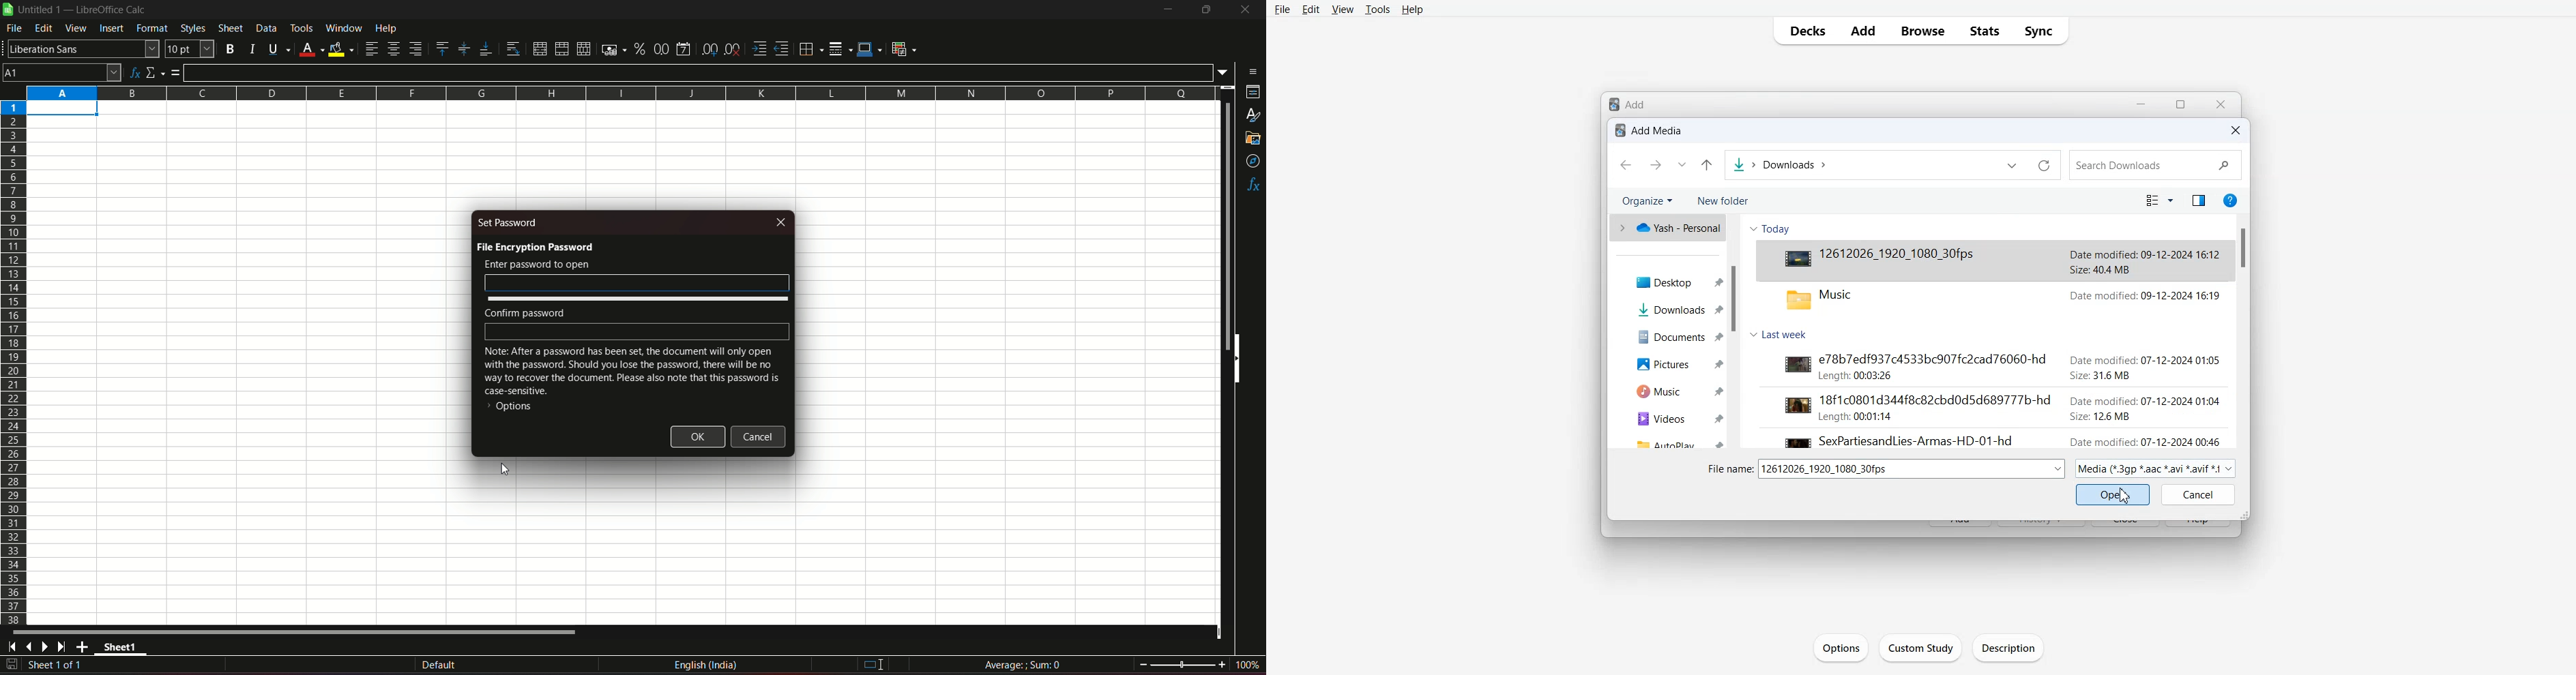 The image size is (2576, 700). What do you see at coordinates (47, 647) in the screenshot?
I see `next sheet` at bounding box center [47, 647].